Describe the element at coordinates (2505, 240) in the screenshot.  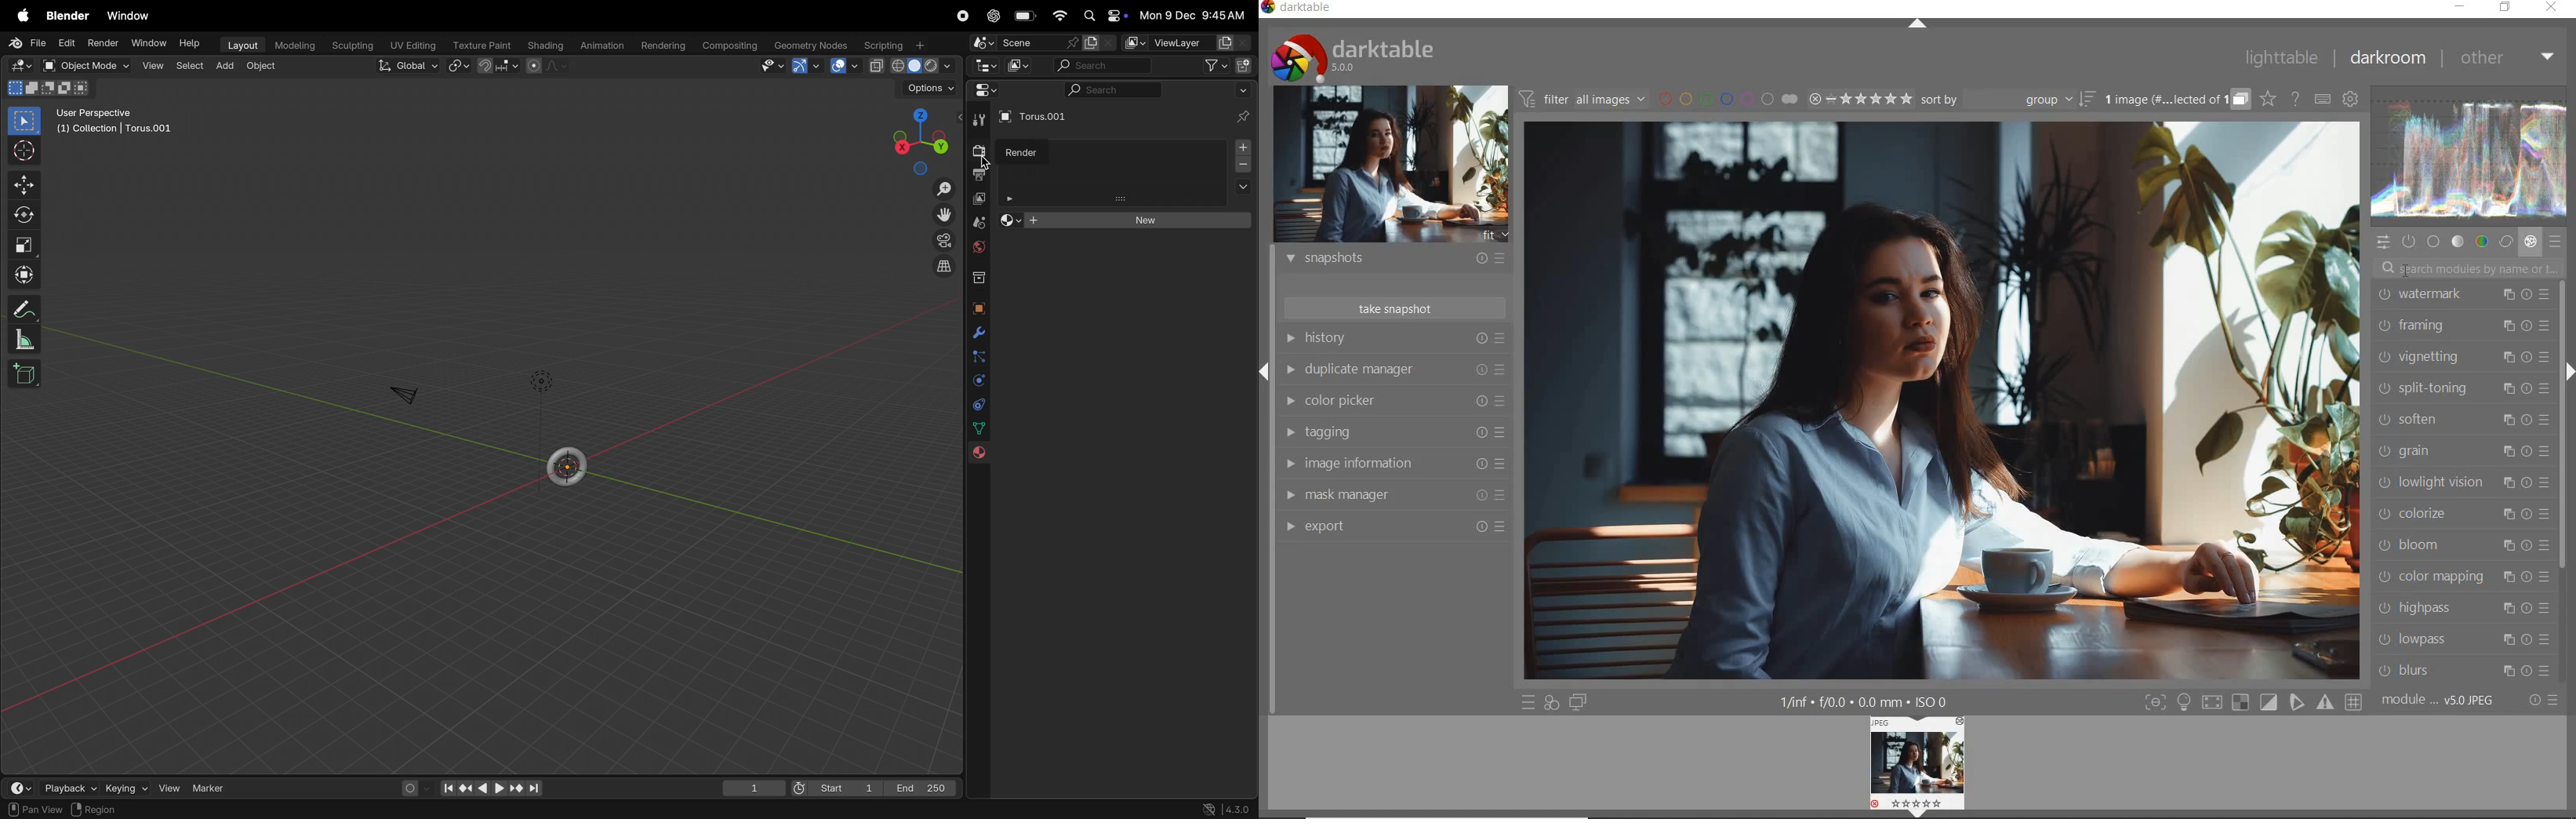
I see `correct` at that location.